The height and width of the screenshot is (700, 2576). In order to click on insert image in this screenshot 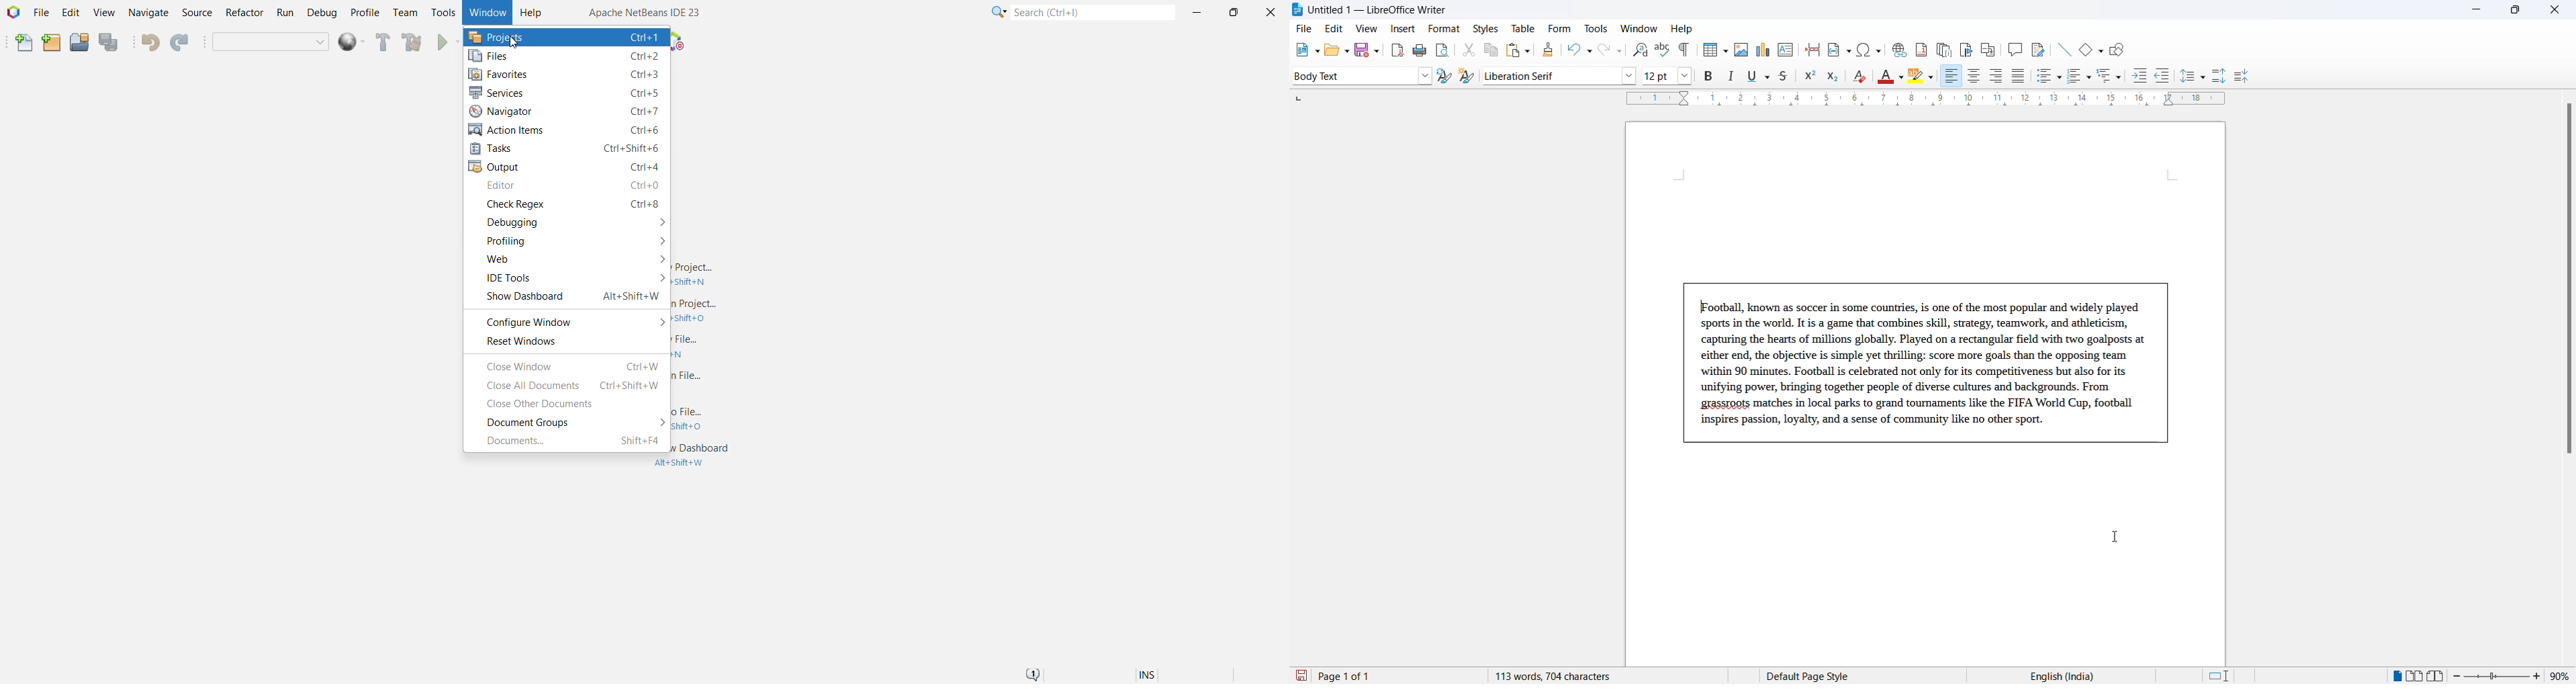, I will do `click(1712, 51)`.